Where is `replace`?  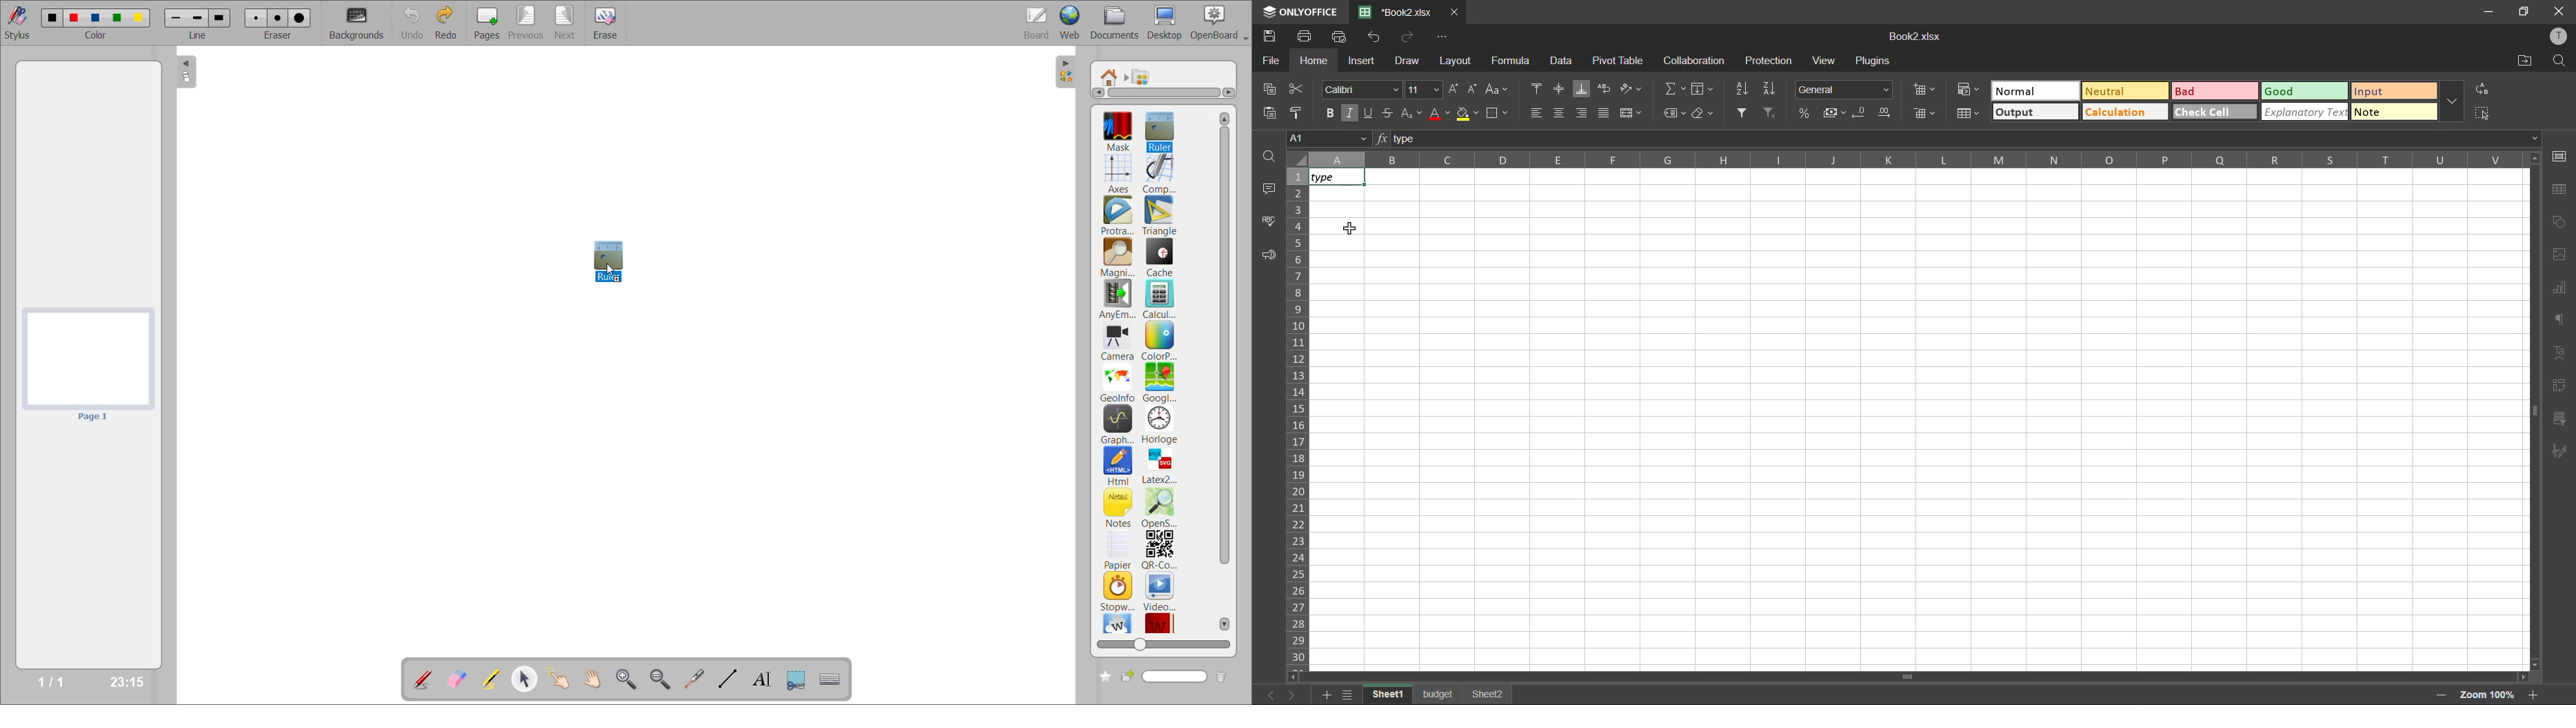
replace is located at coordinates (2484, 90).